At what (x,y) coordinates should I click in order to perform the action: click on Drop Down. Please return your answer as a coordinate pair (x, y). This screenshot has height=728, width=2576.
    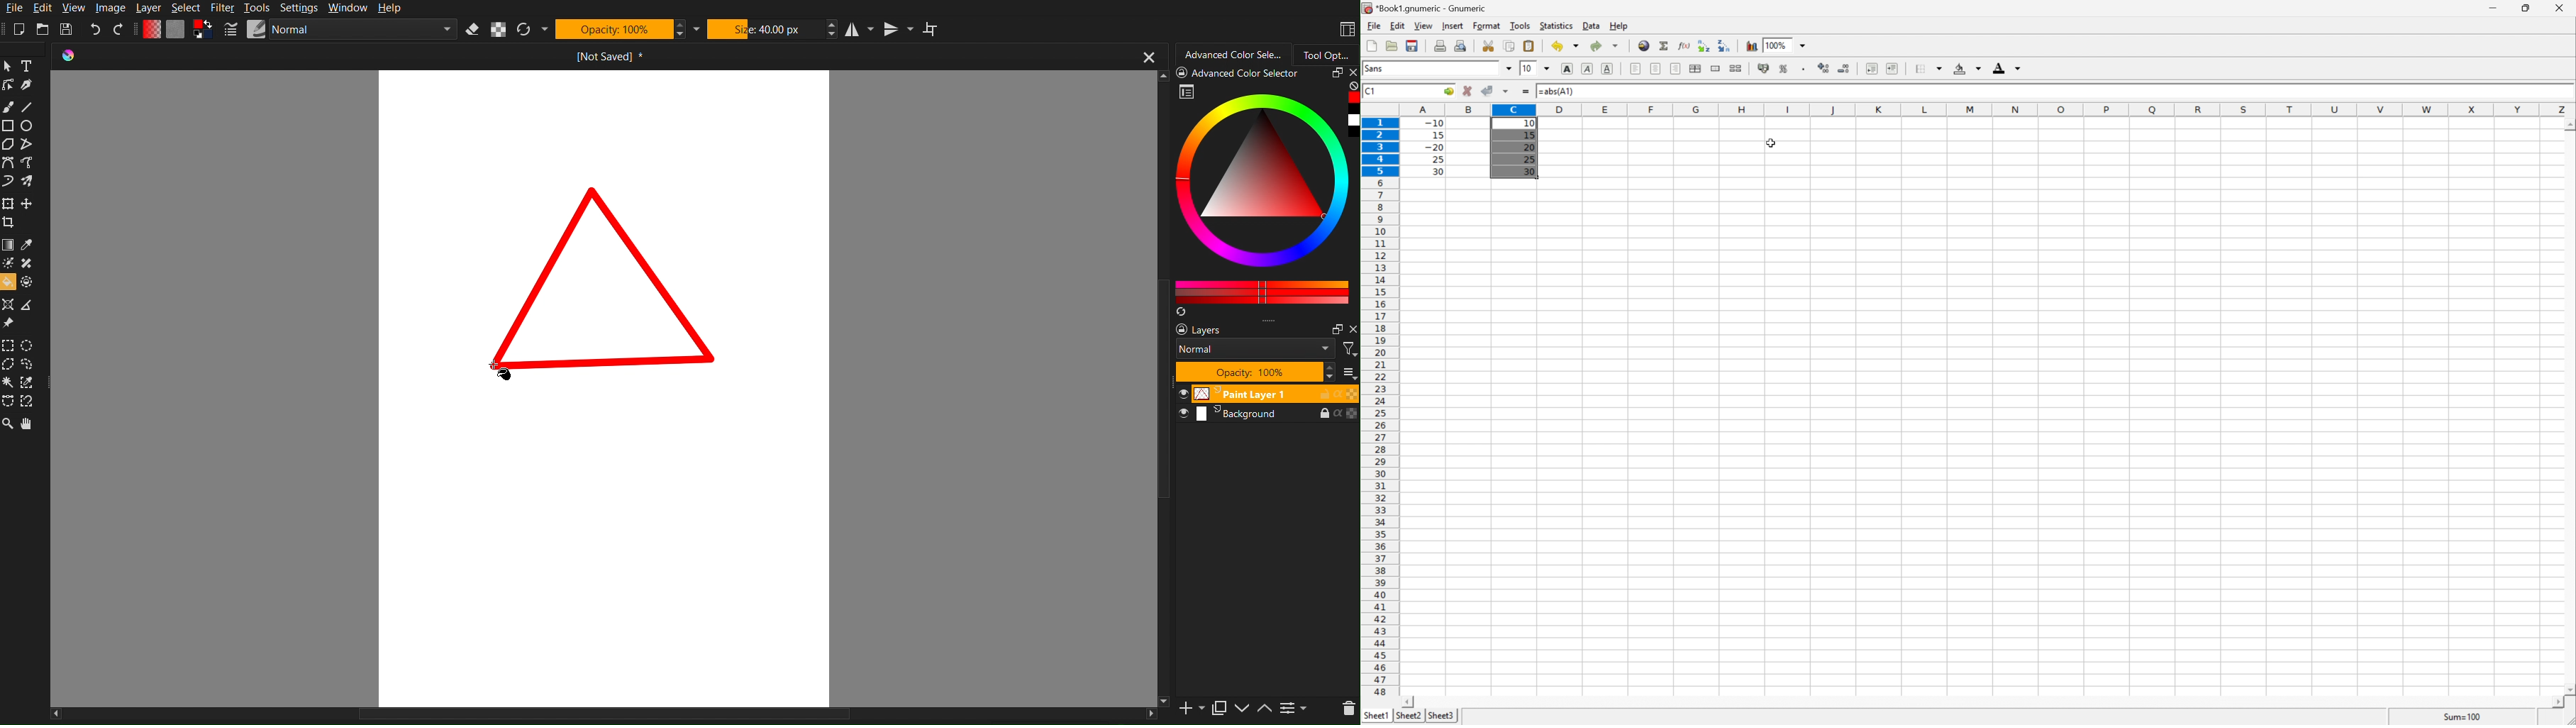
    Looking at the image, I should click on (1978, 69).